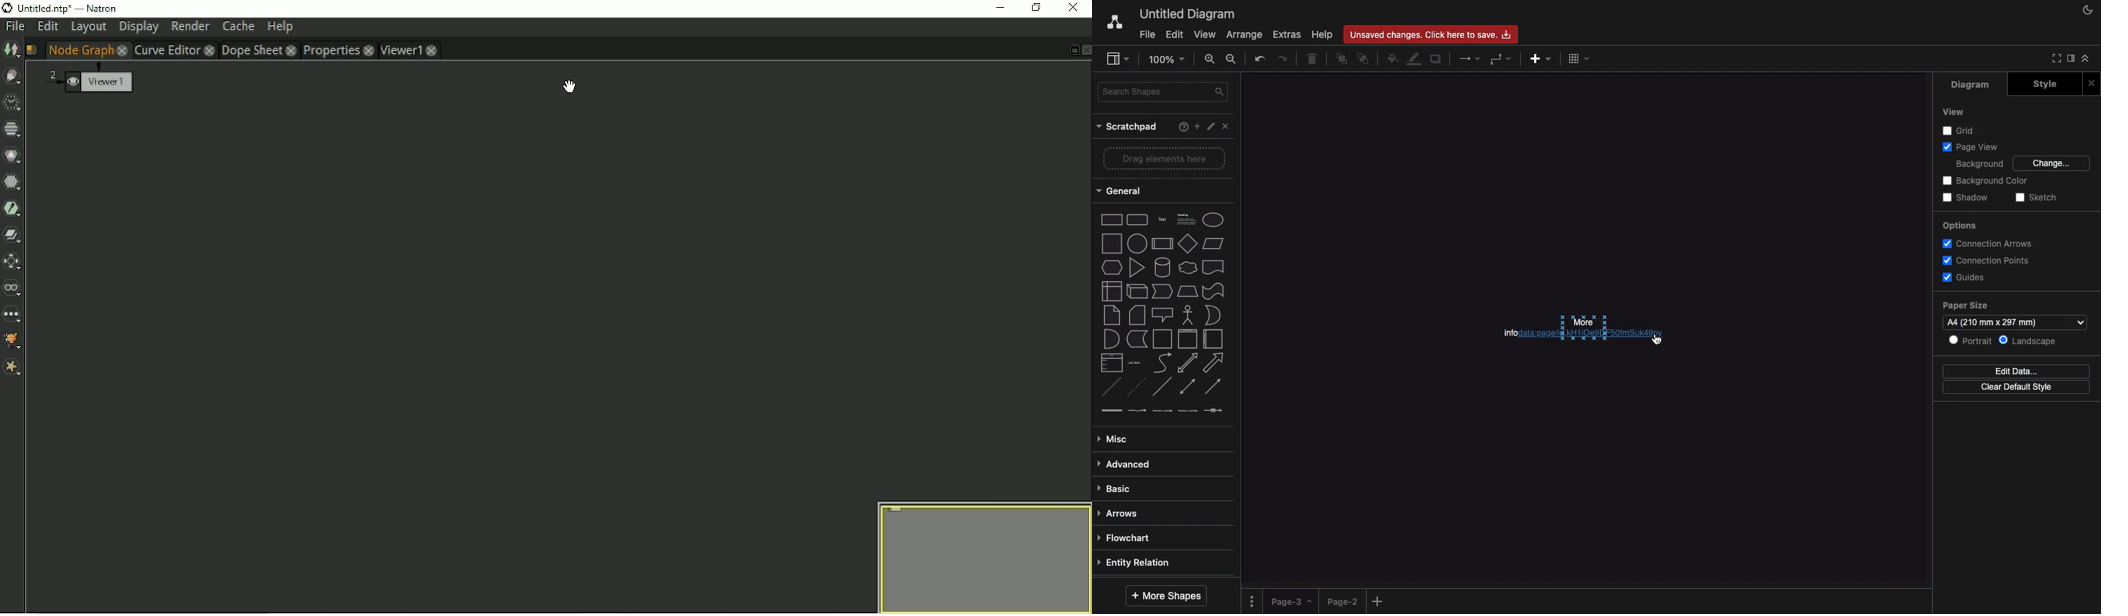  I want to click on Fill , so click(1391, 57).